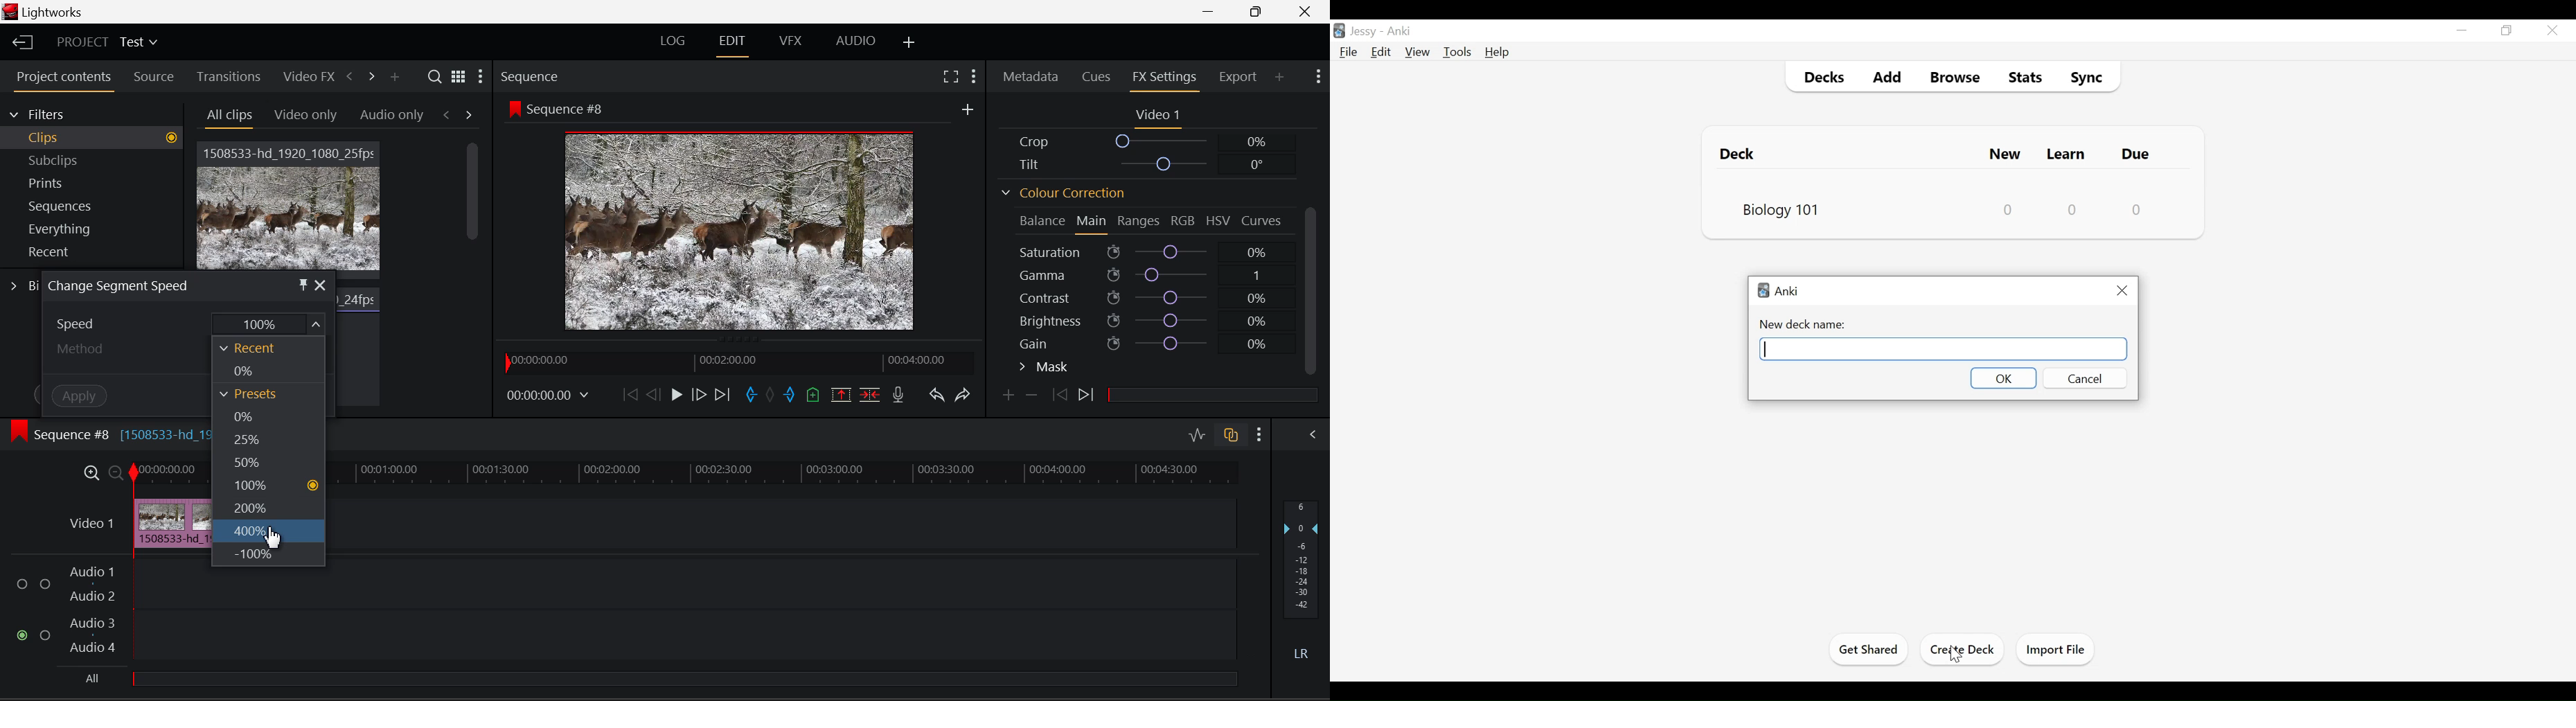 The image size is (2576, 728). I want to click on Maximize, so click(91, 474).